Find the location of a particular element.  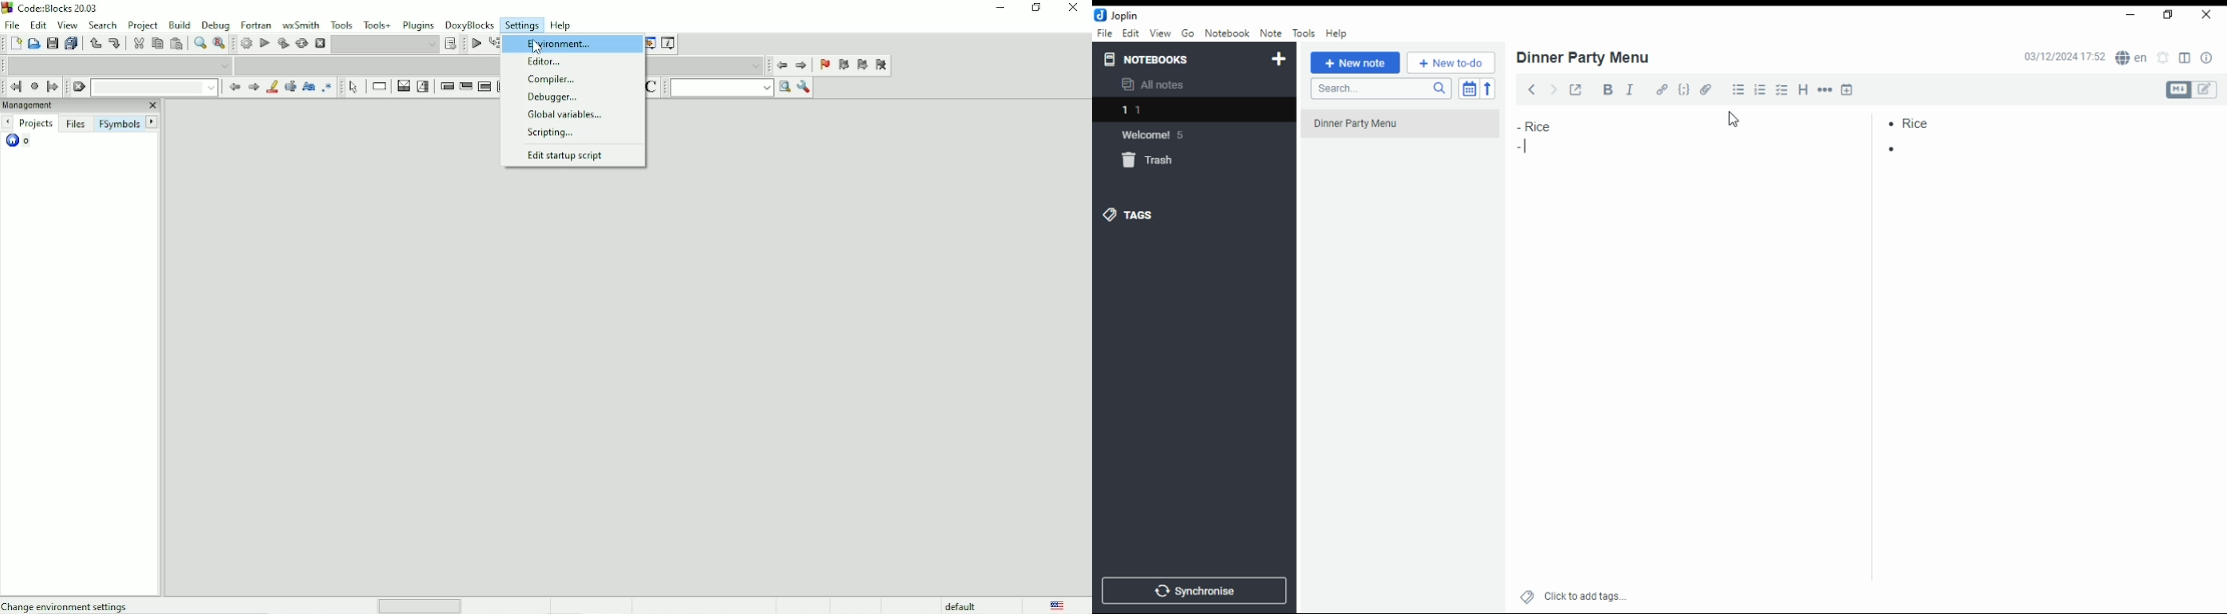

Save is located at coordinates (51, 43).